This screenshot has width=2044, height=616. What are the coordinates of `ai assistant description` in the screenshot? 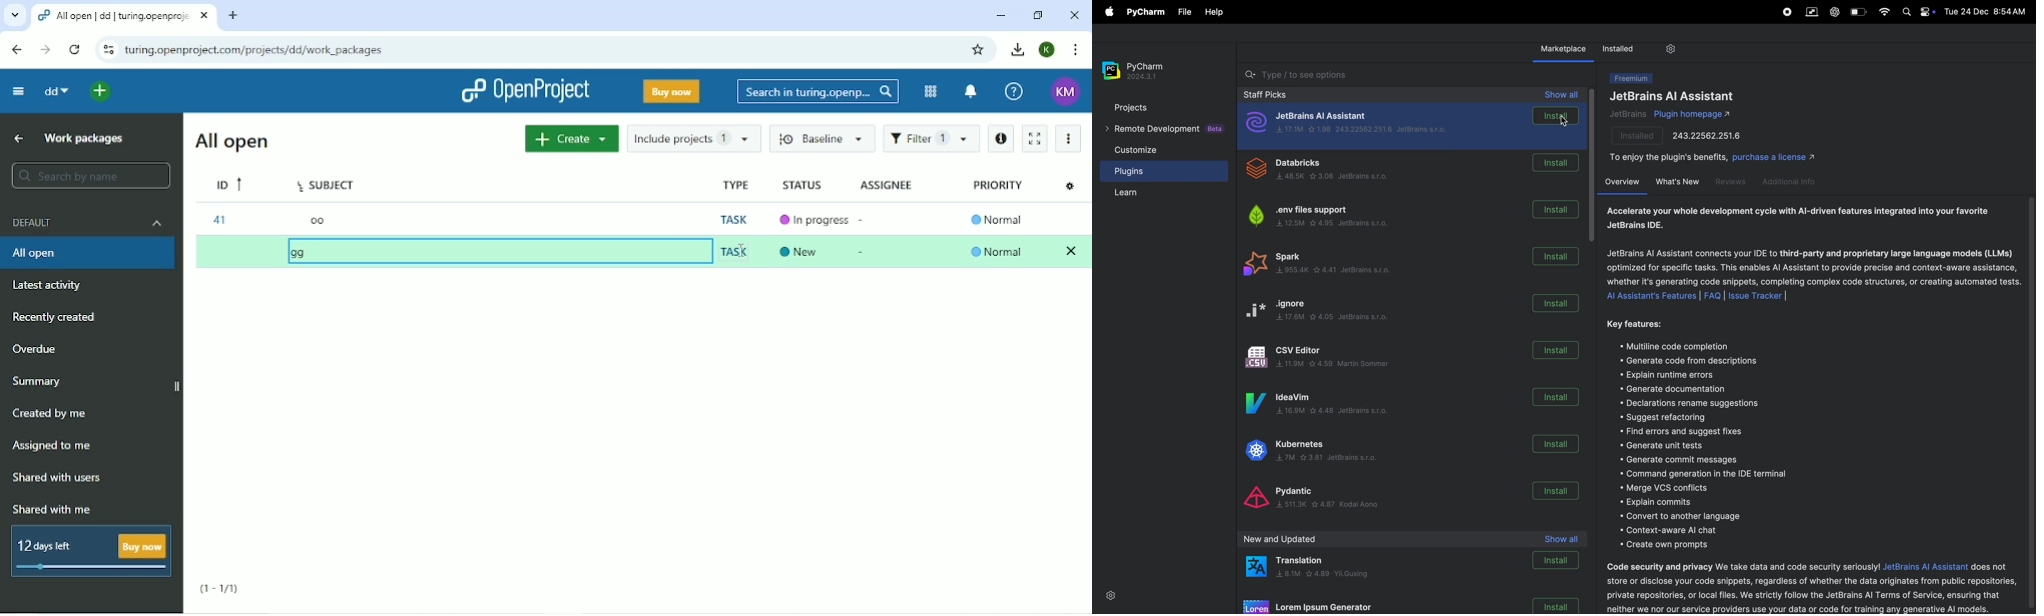 It's located at (1815, 255).